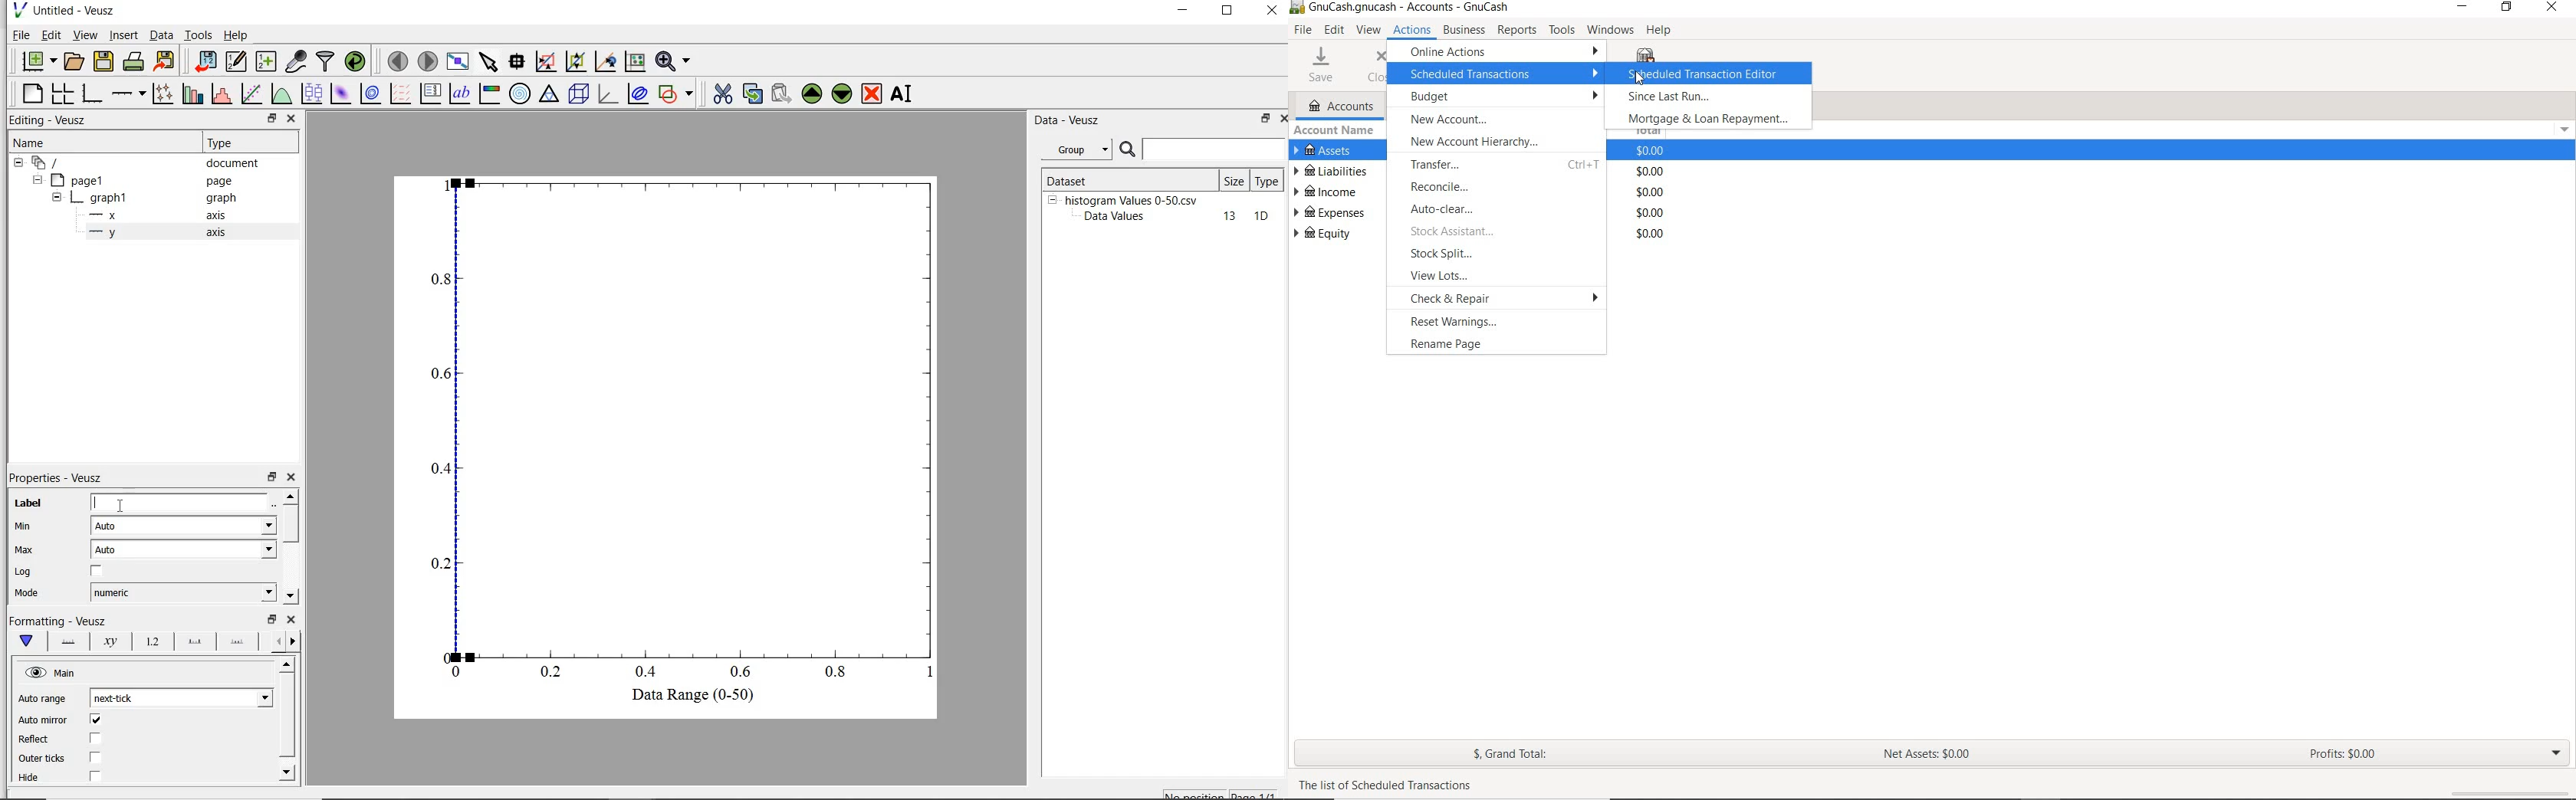 The width and height of the screenshot is (2576, 812). I want to click on VIEW LOTS, so click(1500, 274).